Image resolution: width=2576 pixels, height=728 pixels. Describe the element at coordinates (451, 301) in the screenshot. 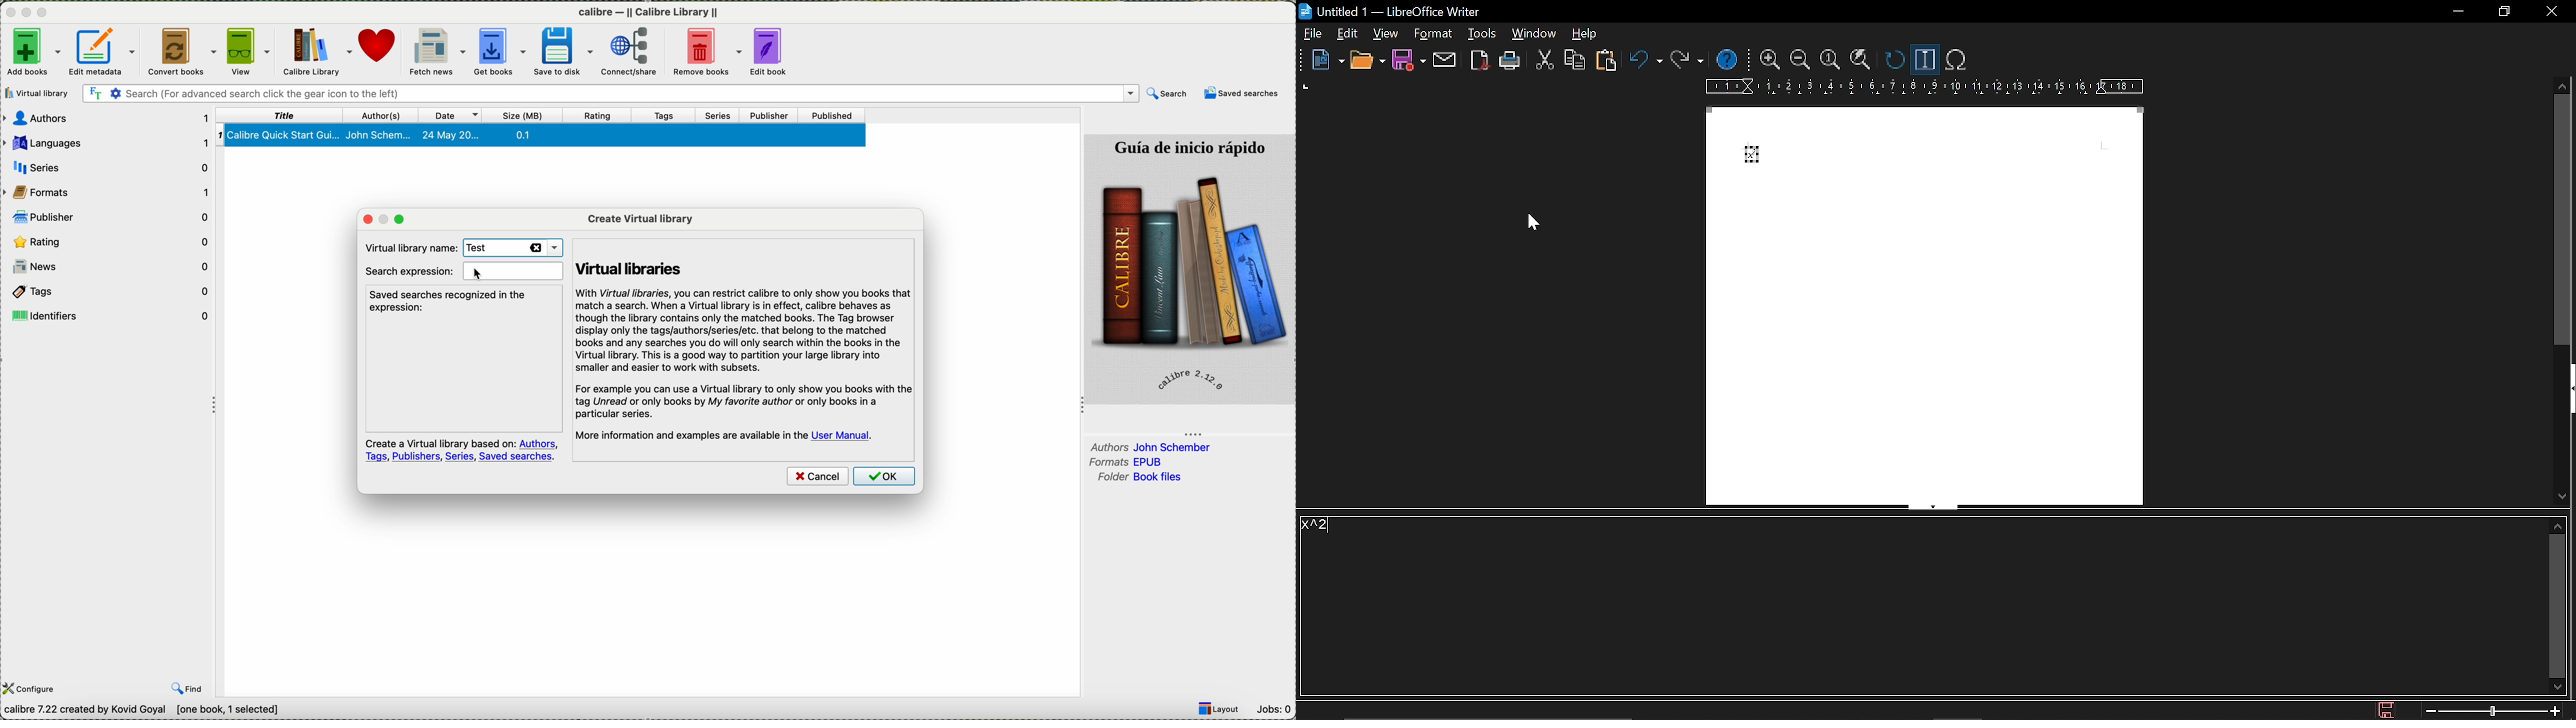

I see `saved searches recognized the expression` at that location.